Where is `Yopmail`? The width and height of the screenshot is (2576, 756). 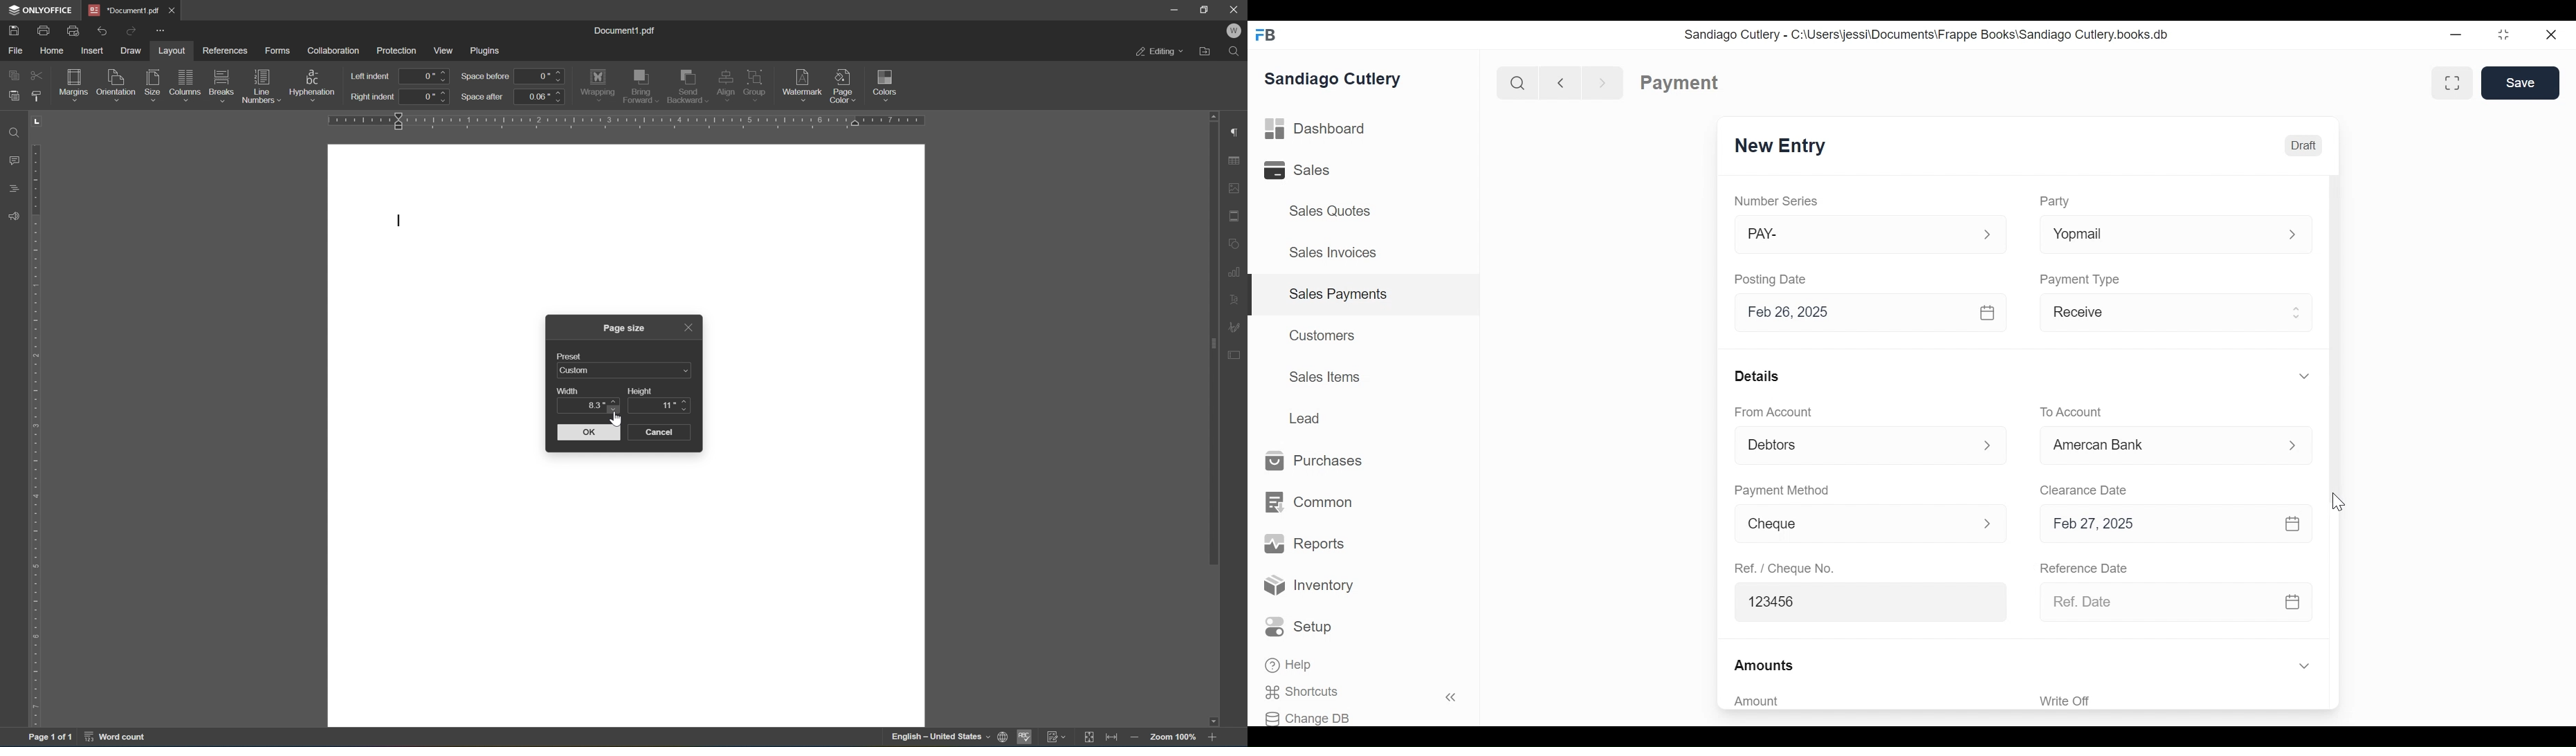
Yopmail is located at coordinates (2153, 235).